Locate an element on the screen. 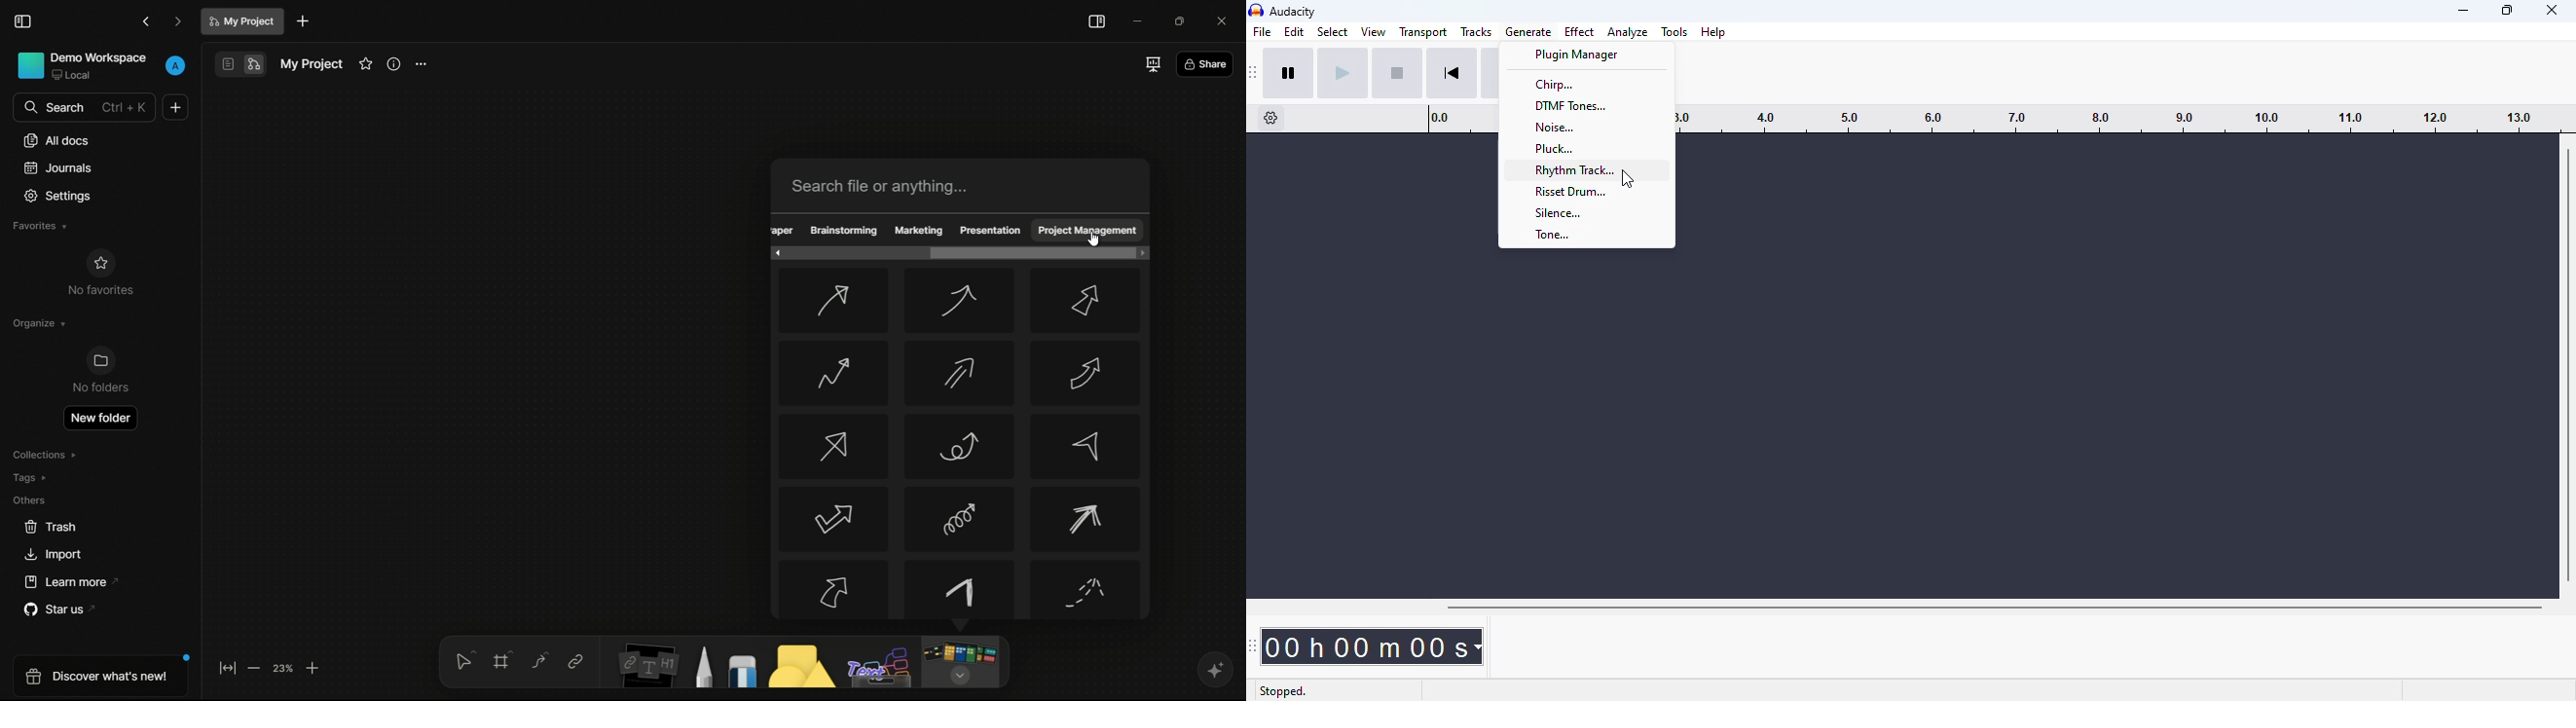 This screenshot has height=728, width=2576. DTMF tones is located at coordinates (1584, 106).